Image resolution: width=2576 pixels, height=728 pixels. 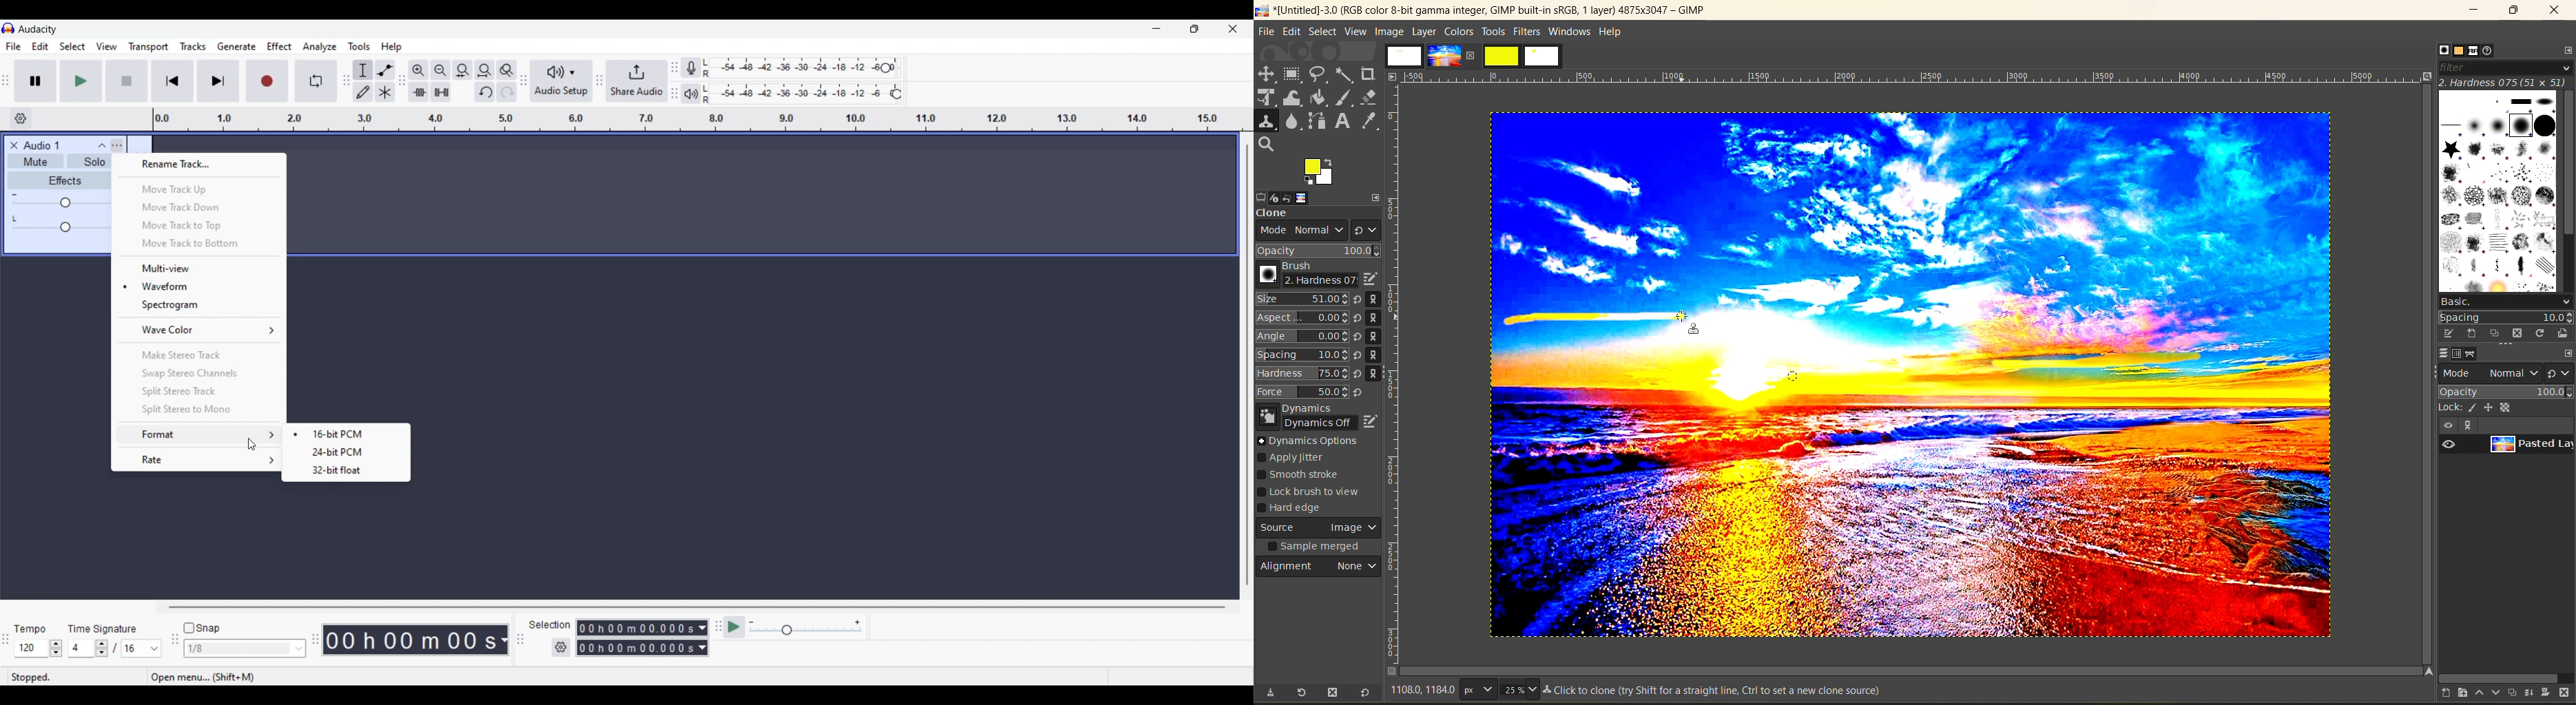 What do you see at coordinates (2561, 372) in the screenshot?
I see `switch to another group` at bounding box center [2561, 372].